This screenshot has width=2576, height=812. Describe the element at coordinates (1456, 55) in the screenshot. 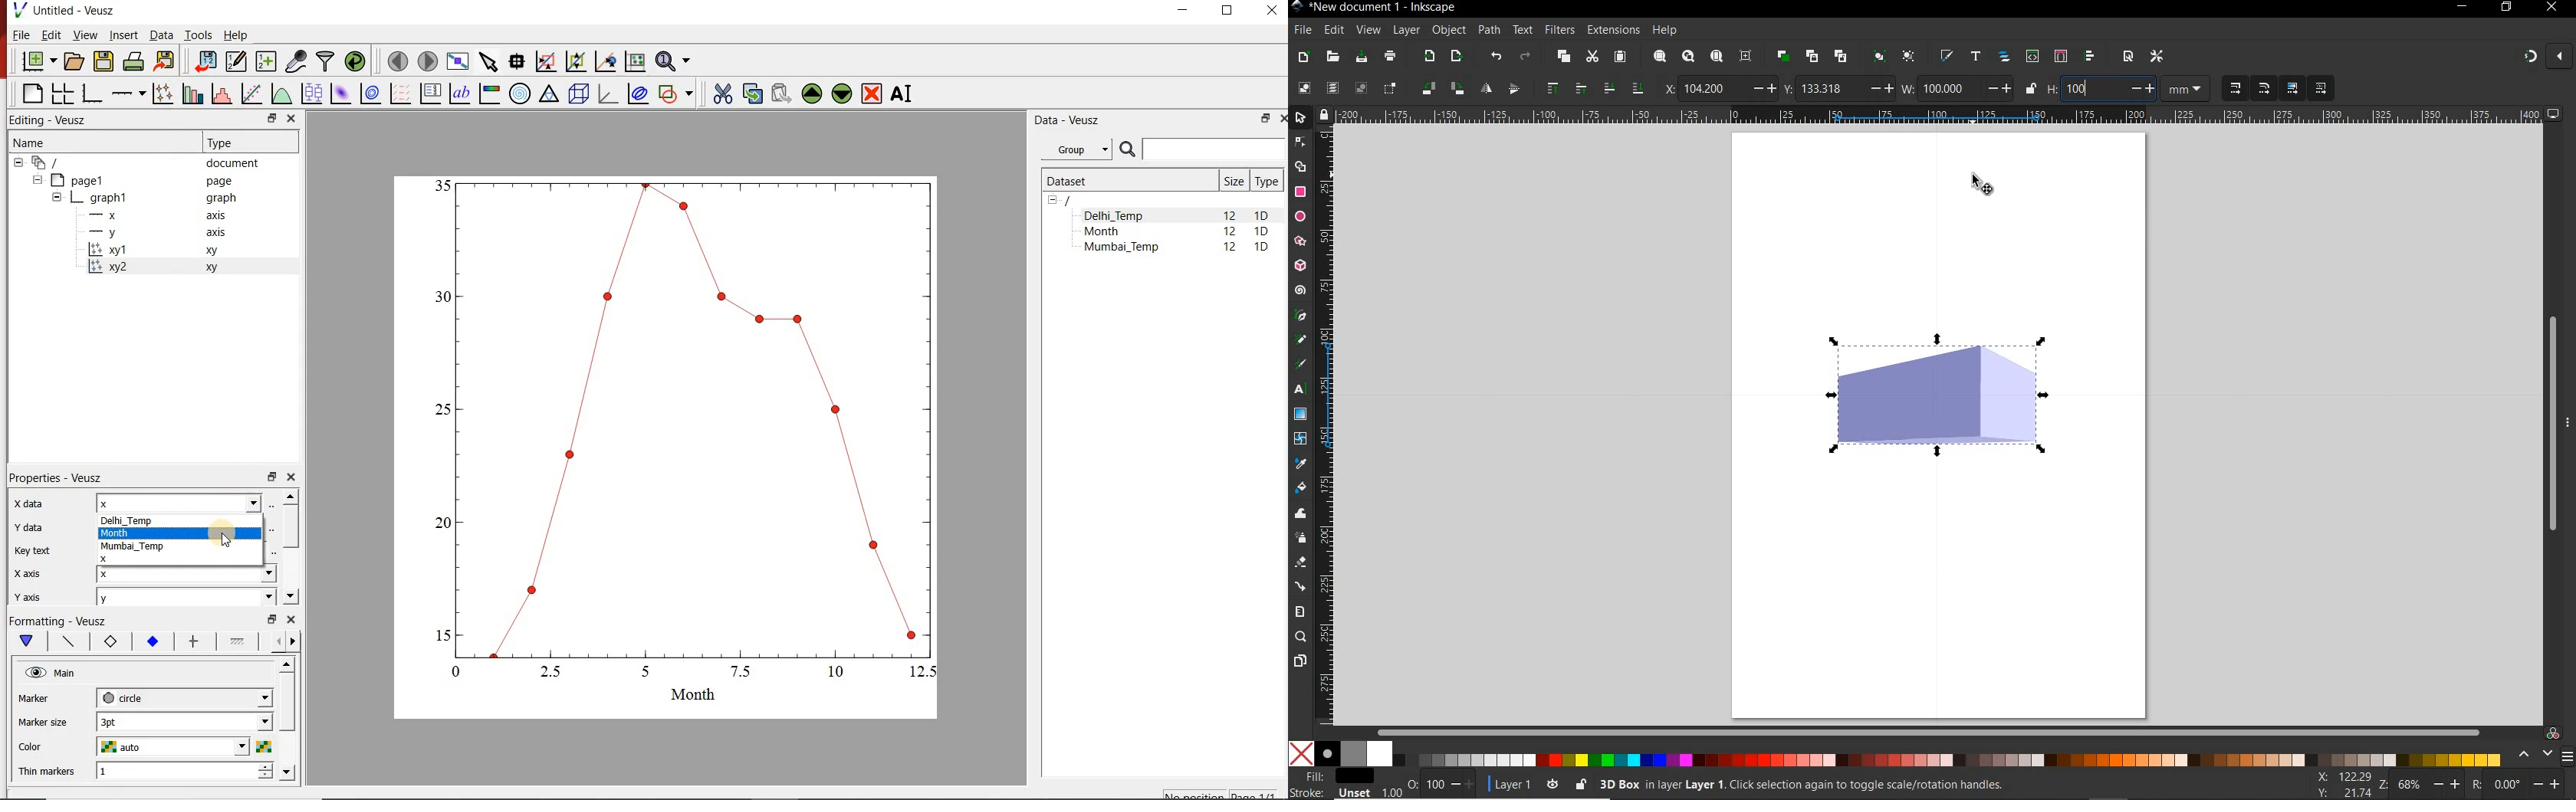

I see `open export` at that location.